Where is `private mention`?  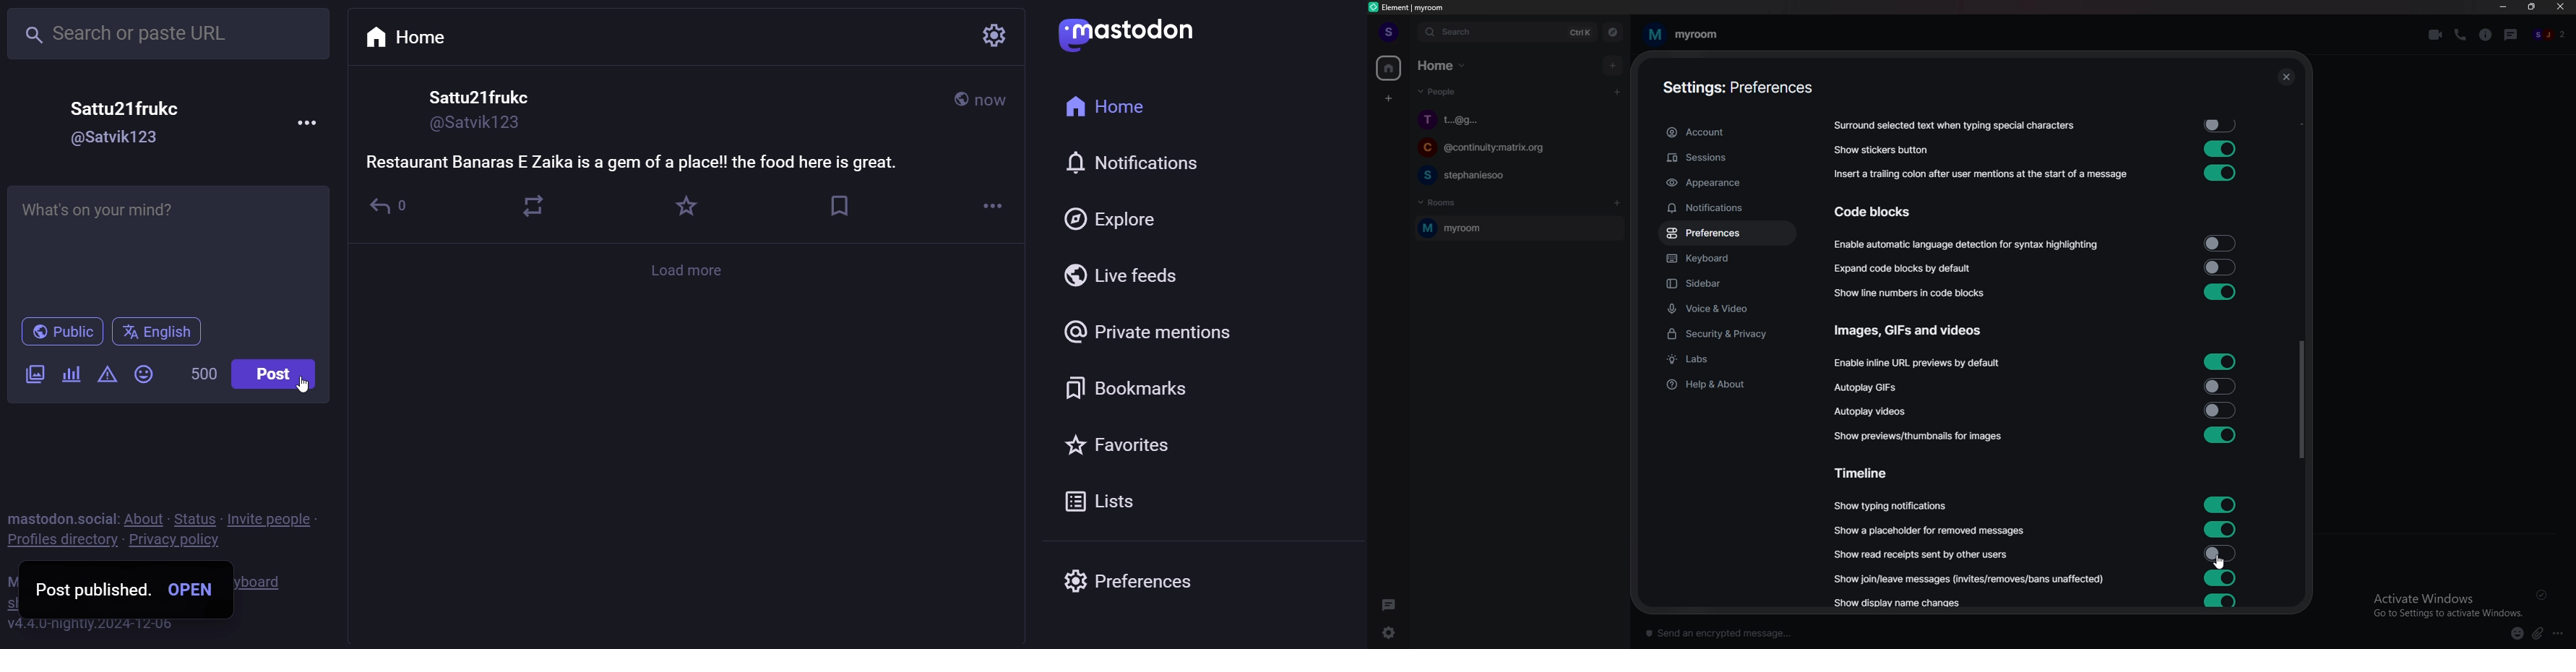 private mention is located at coordinates (1150, 333).